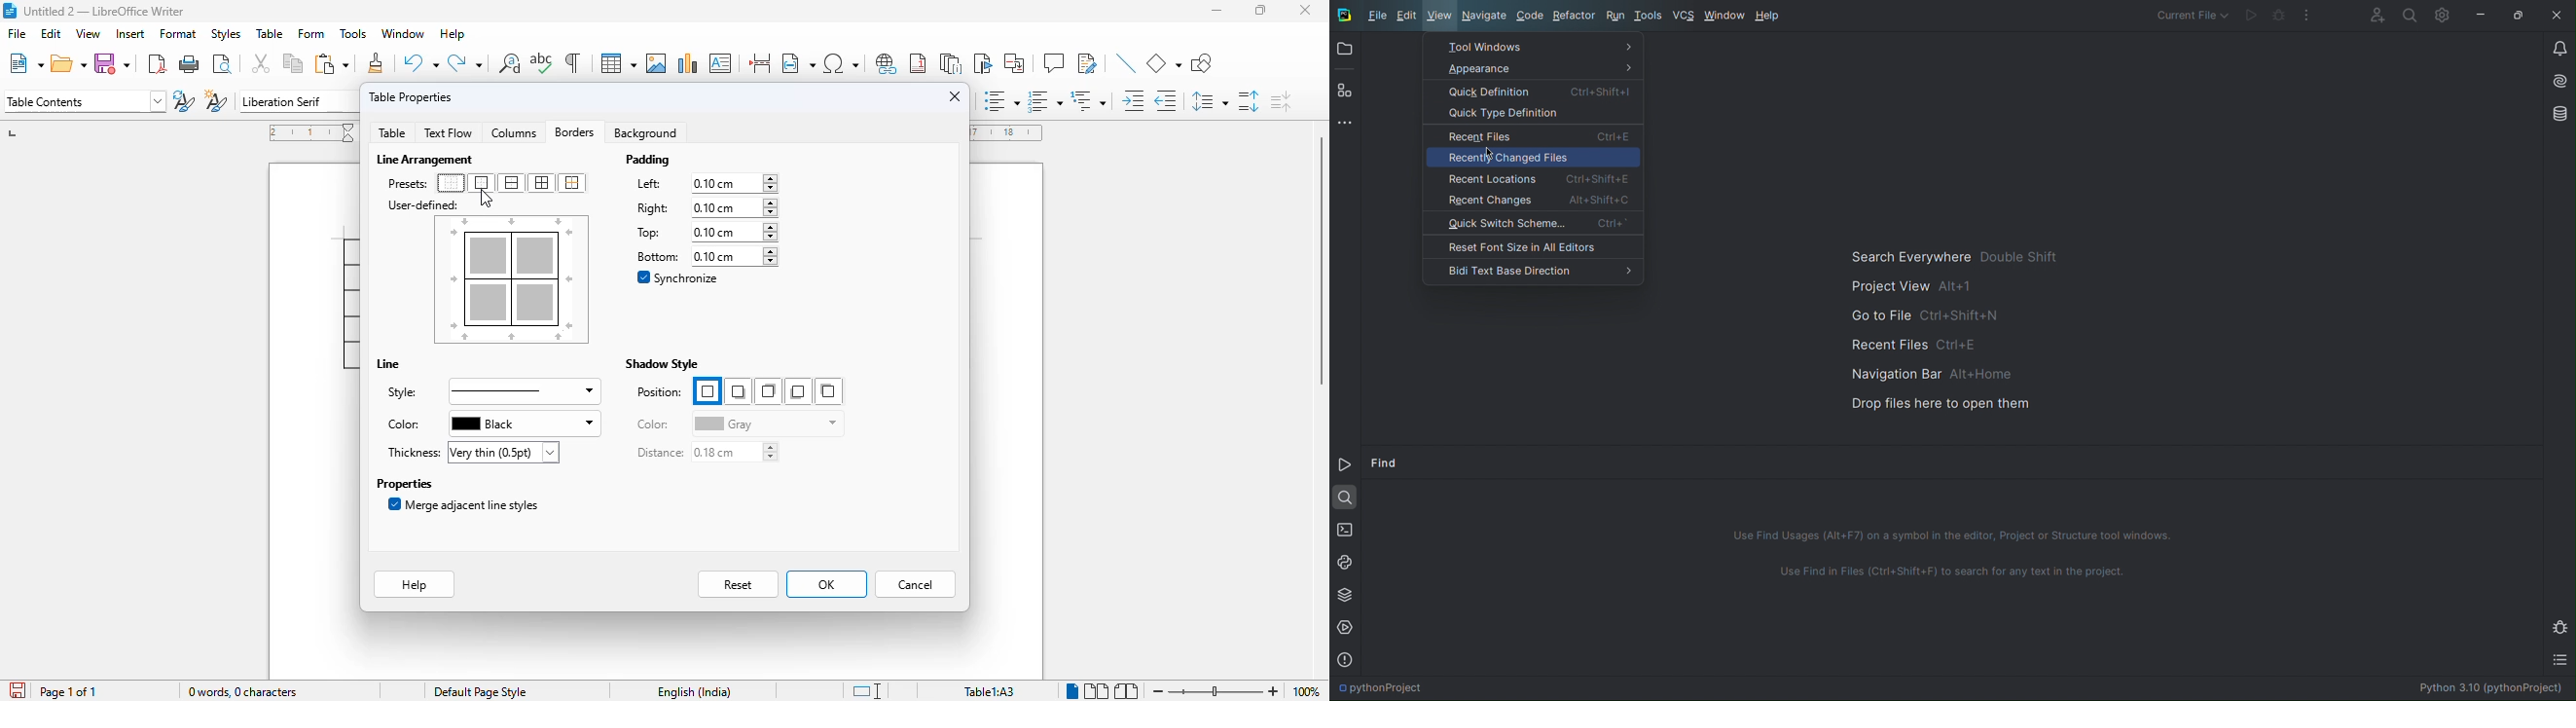 This screenshot has height=728, width=2576. What do you see at coordinates (191, 64) in the screenshot?
I see `print` at bounding box center [191, 64].